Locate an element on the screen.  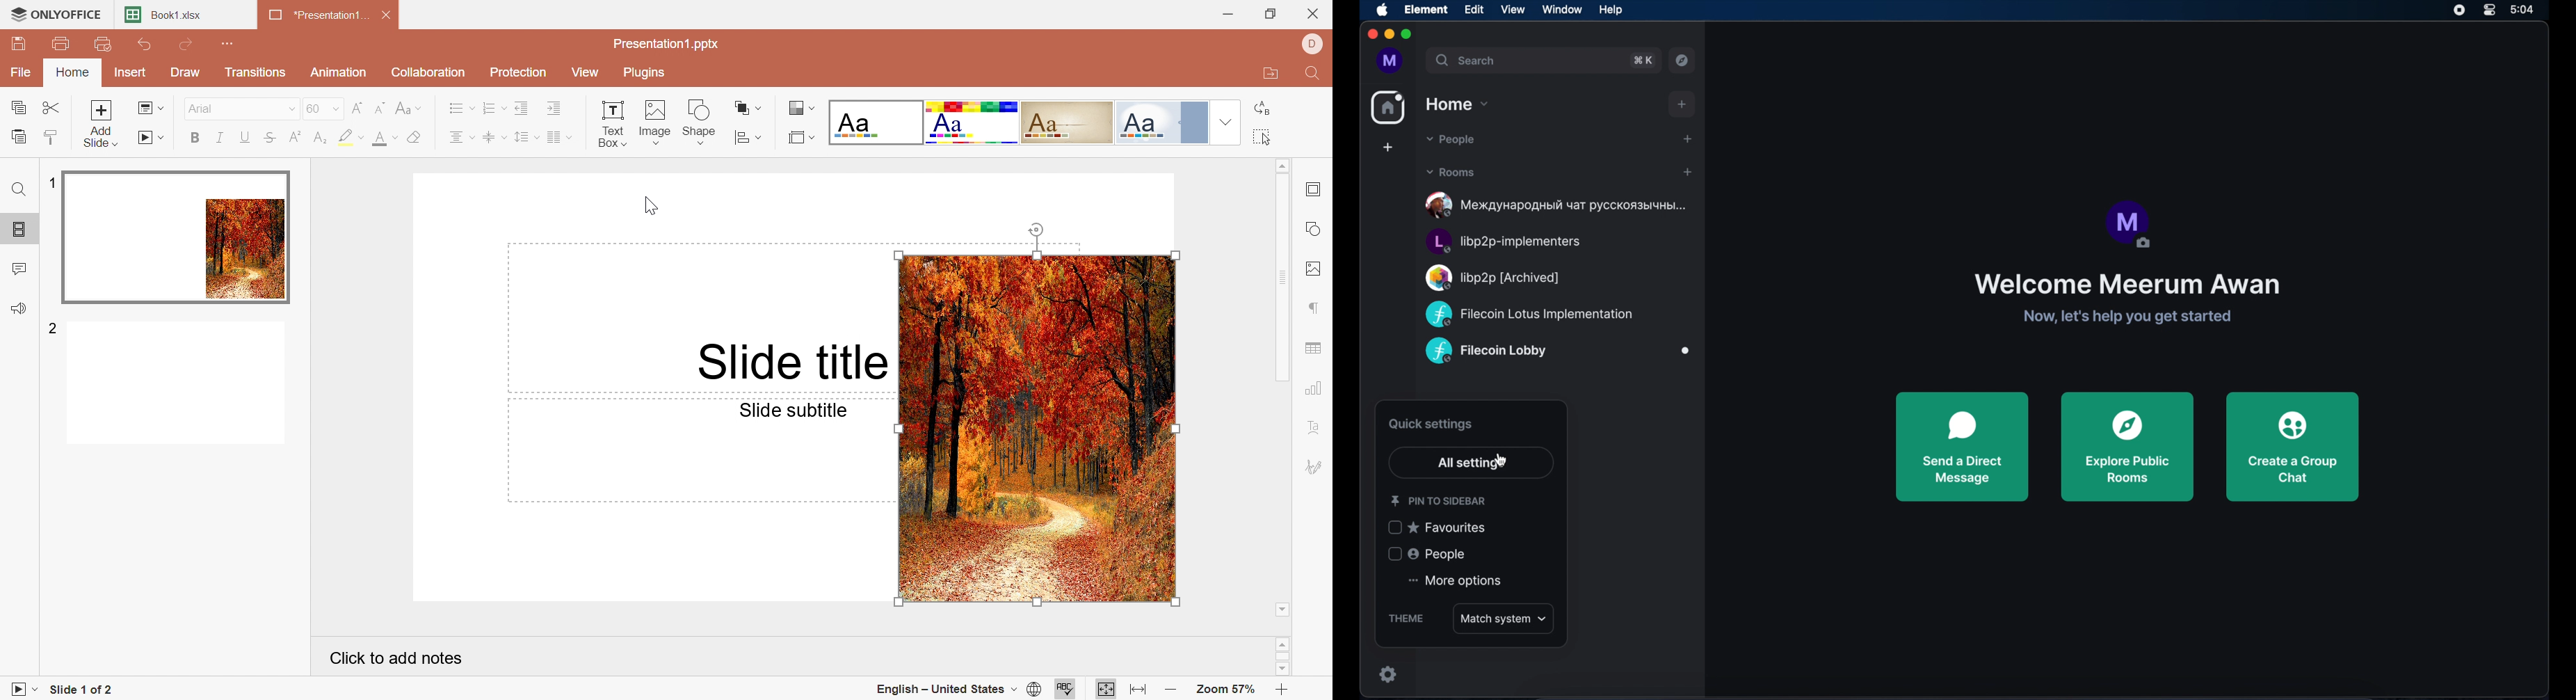
Presentation1.pptx is located at coordinates (666, 45).